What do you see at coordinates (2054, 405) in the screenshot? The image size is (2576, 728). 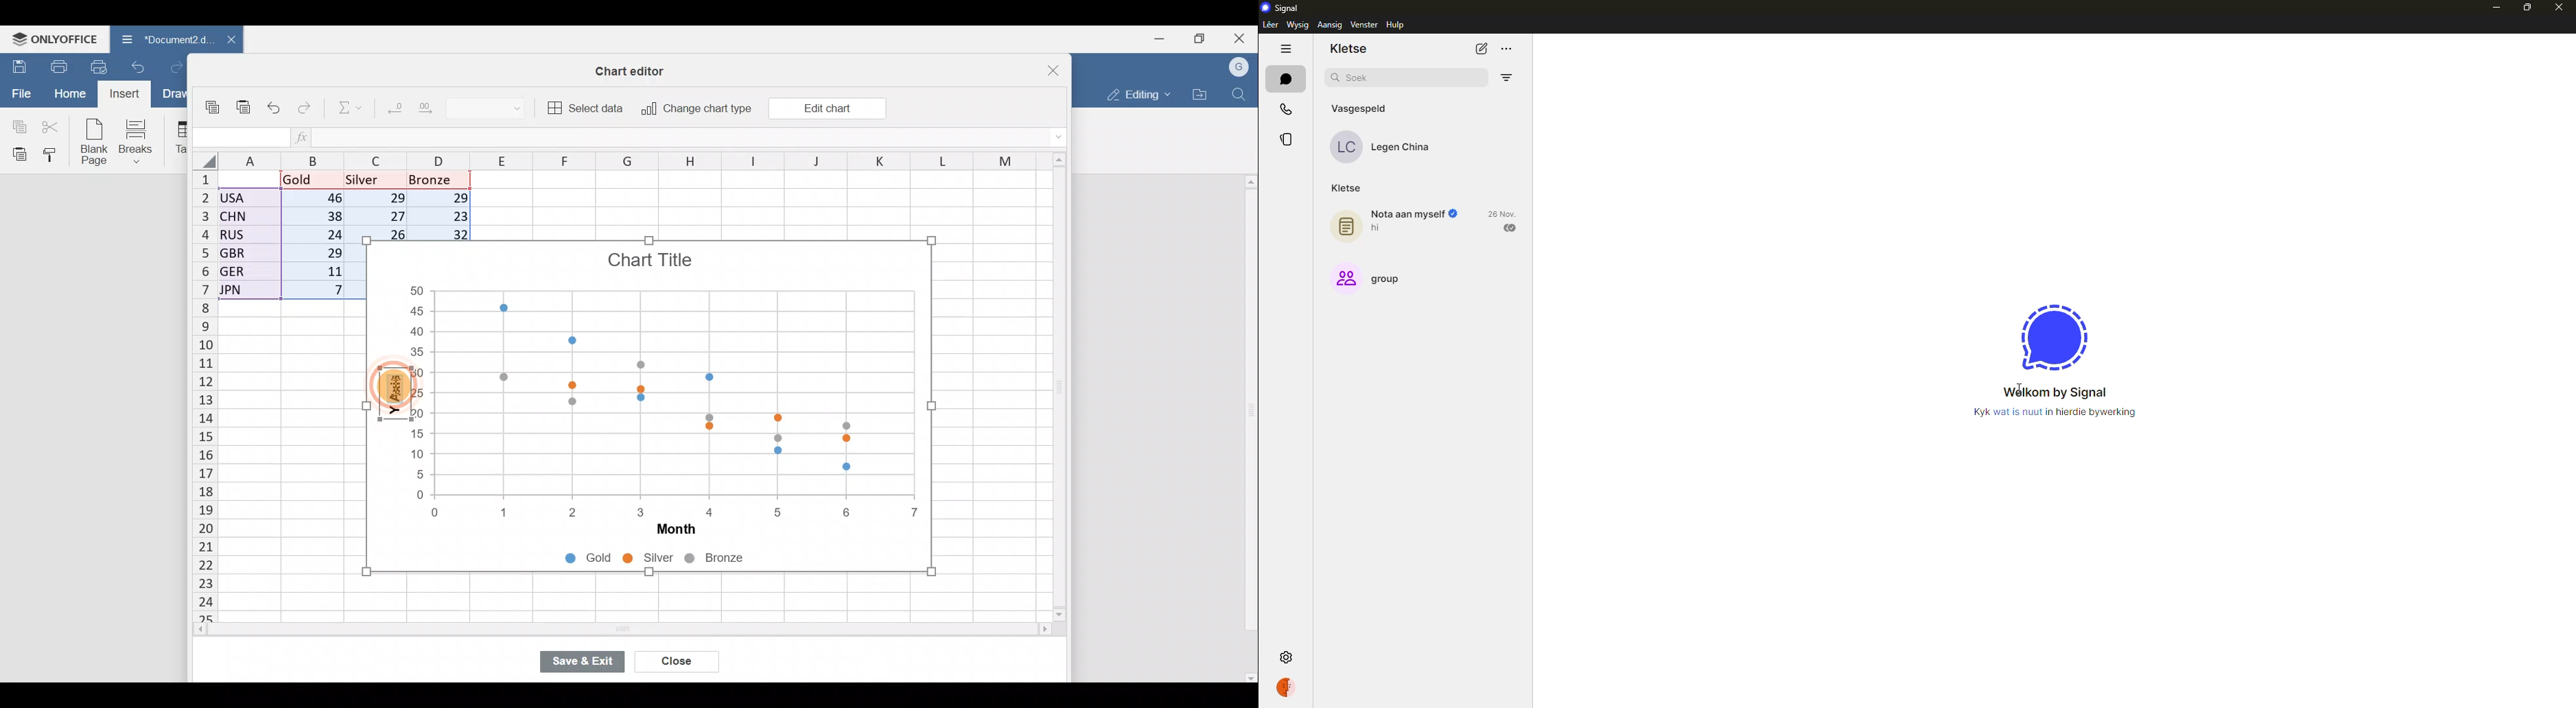 I see `language changed to afrikaans` at bounding box center [2054, 405].